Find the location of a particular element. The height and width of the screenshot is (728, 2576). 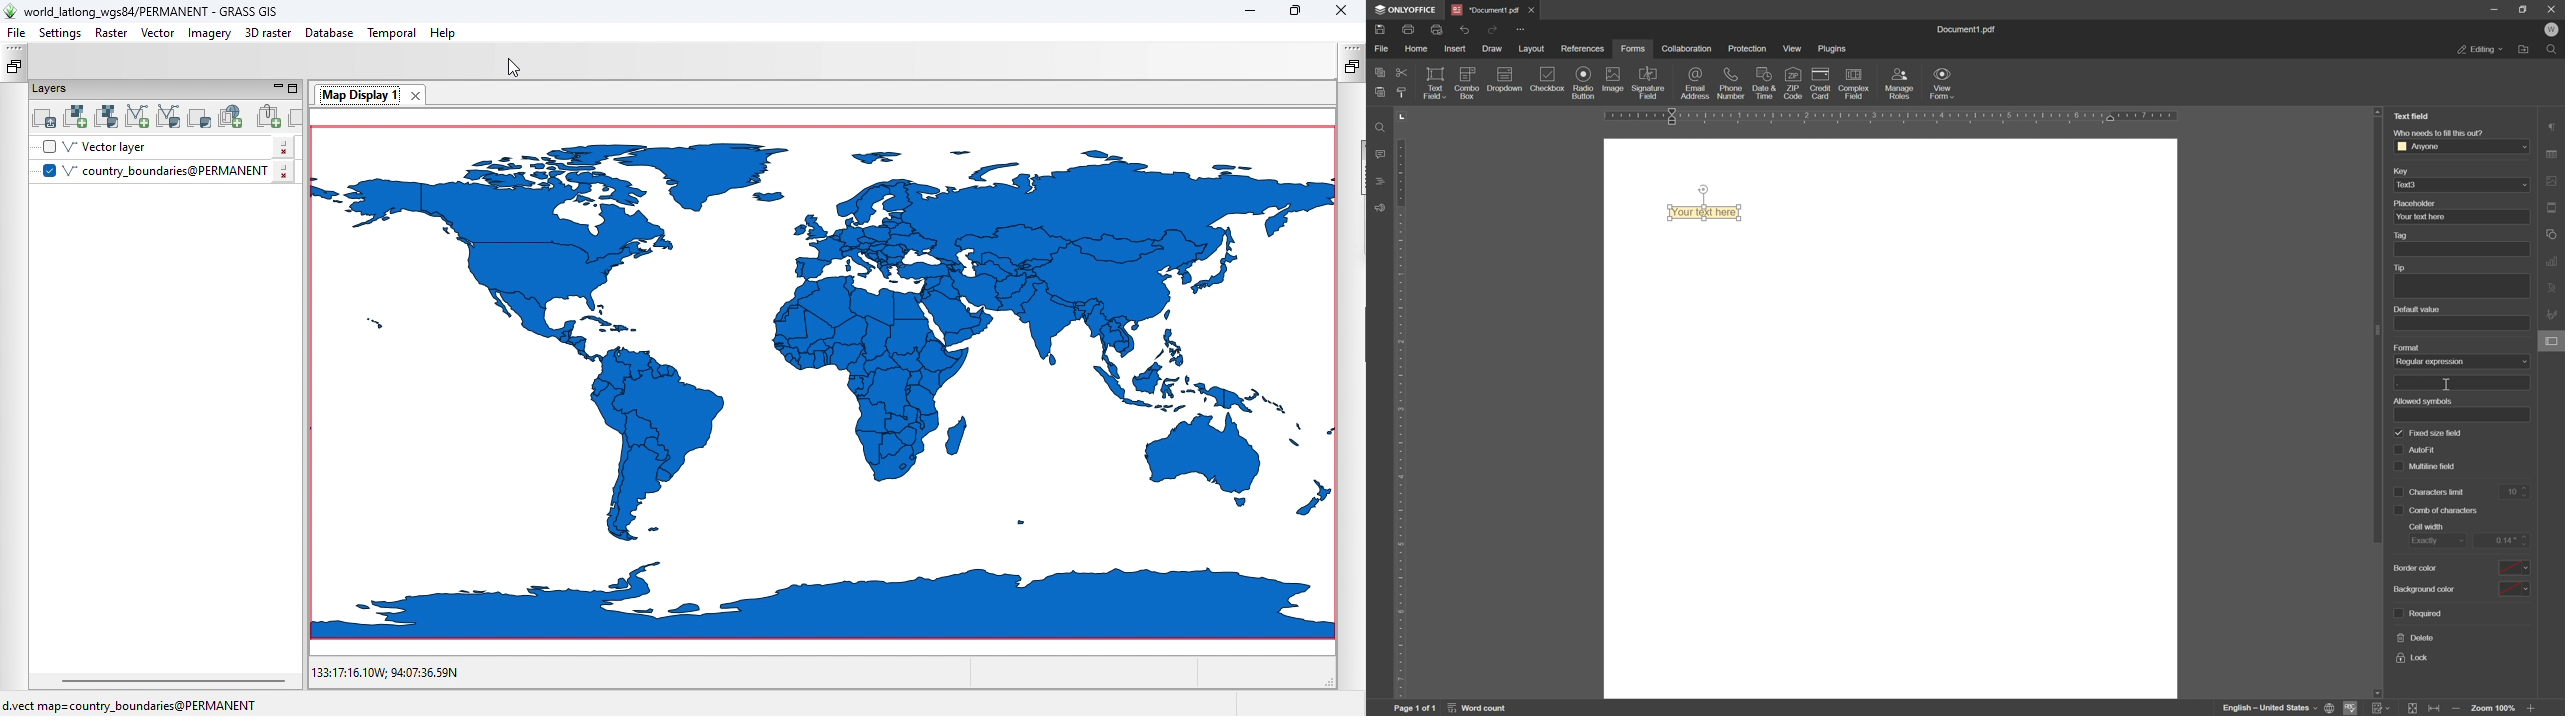

word count is located at coordinates (1480, 708).